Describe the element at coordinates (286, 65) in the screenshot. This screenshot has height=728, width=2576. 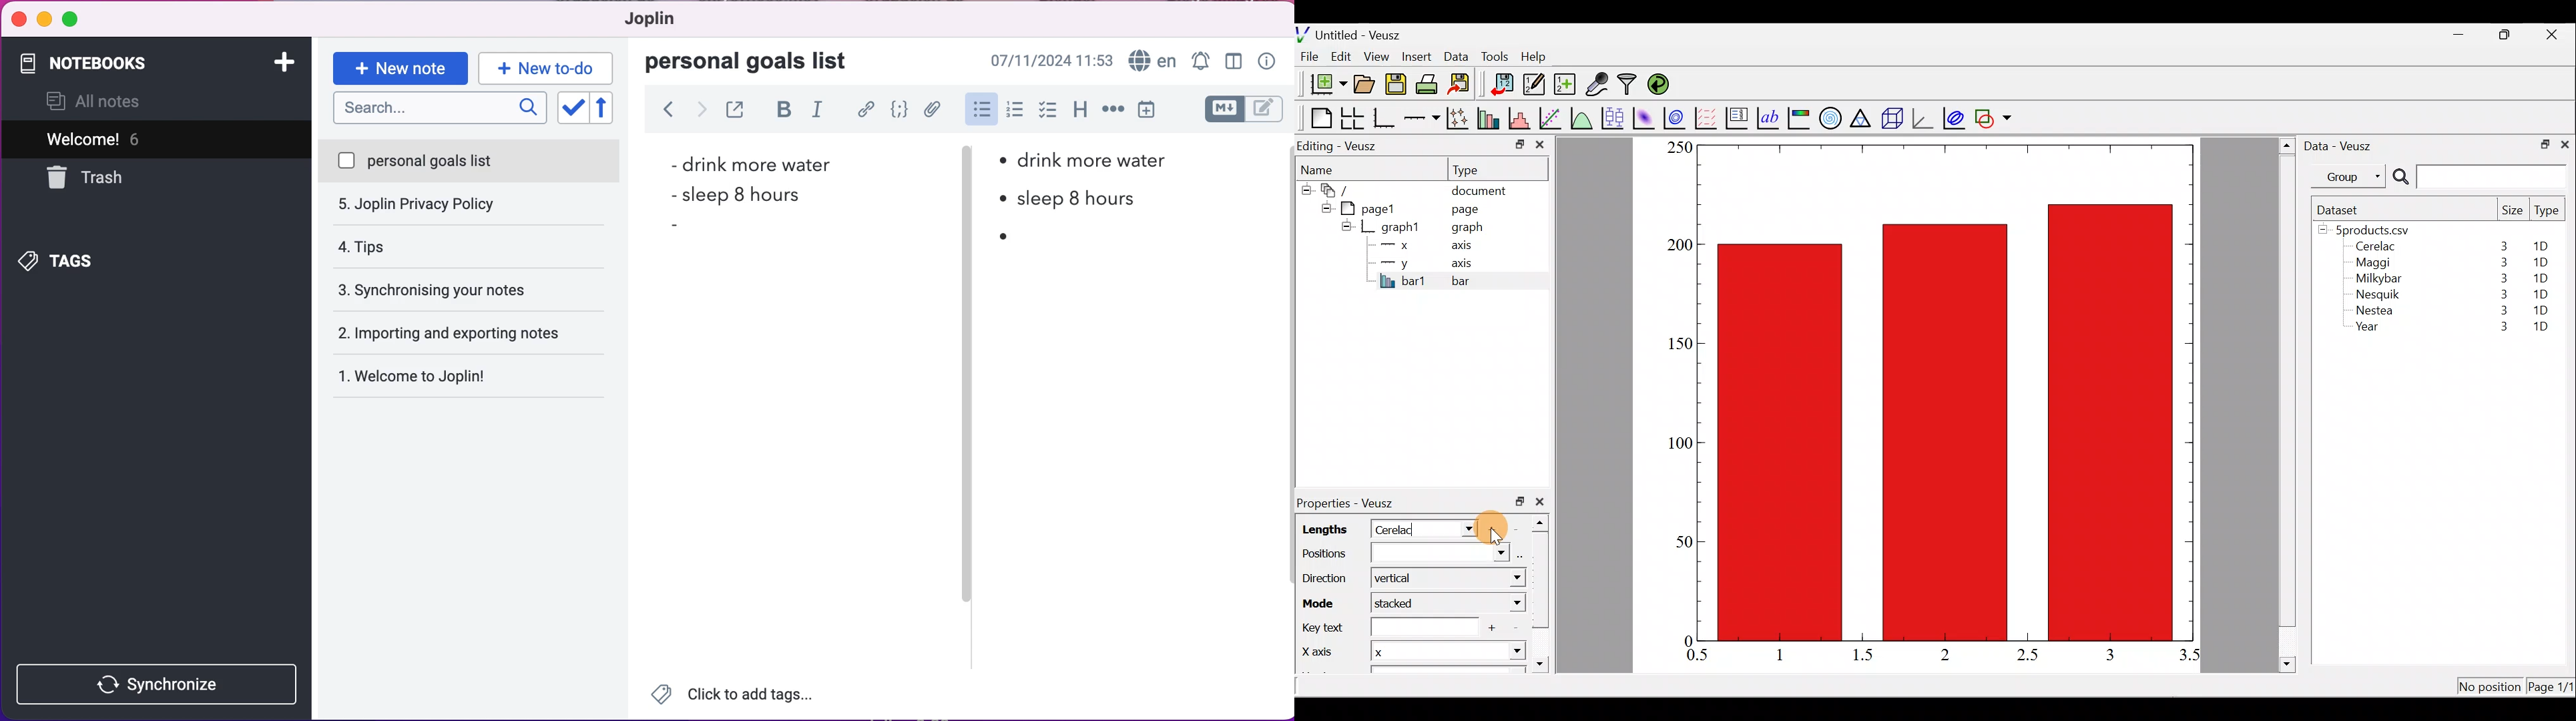
I see `add notebook` at that location.